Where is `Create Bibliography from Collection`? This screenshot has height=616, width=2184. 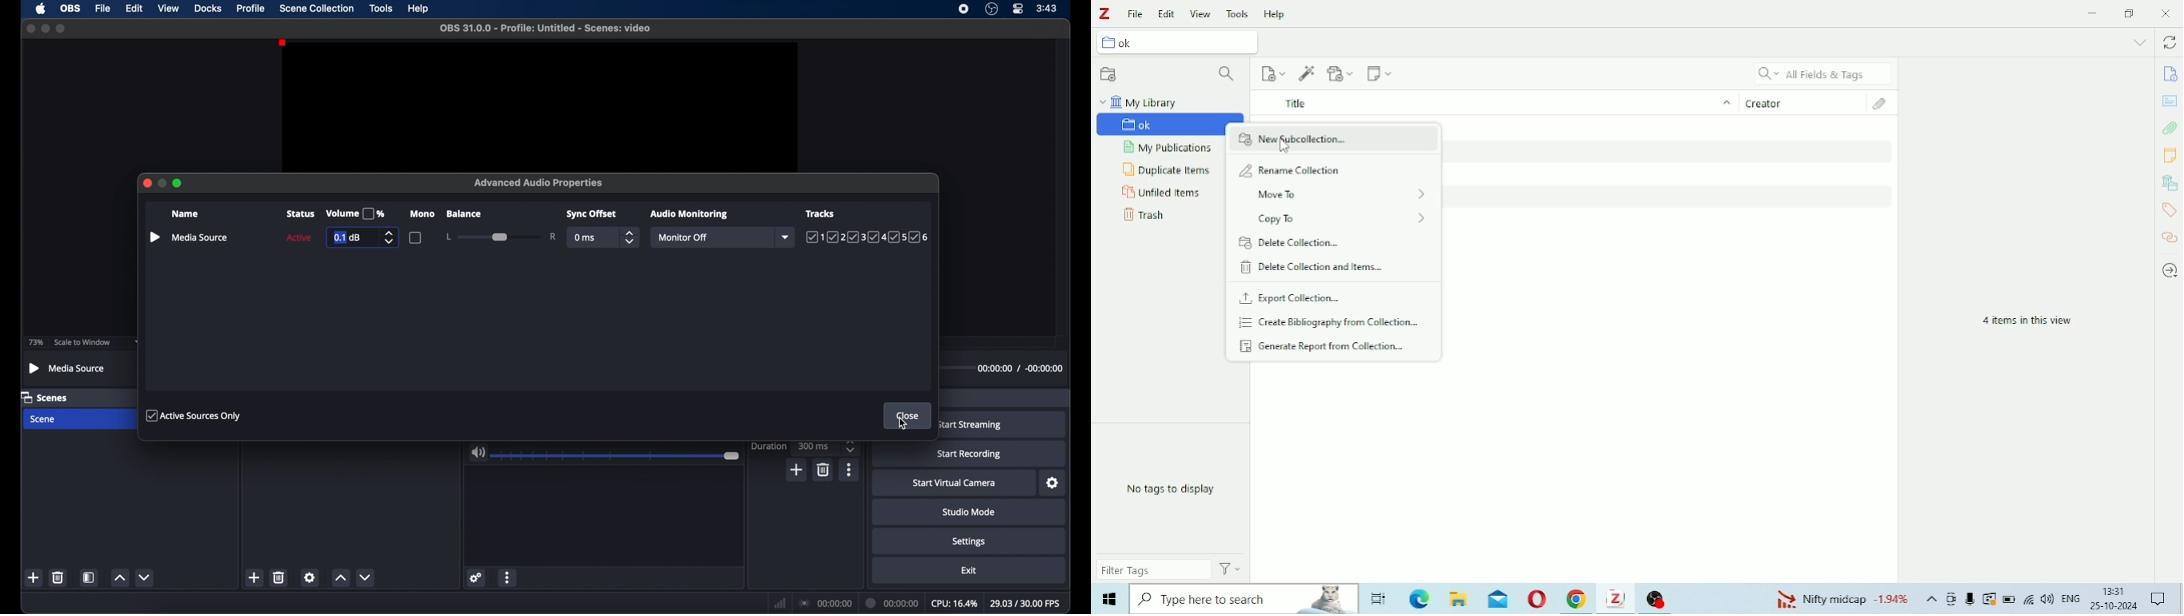 Create Bibliography from Collection is located at coordinates (1327, 323).